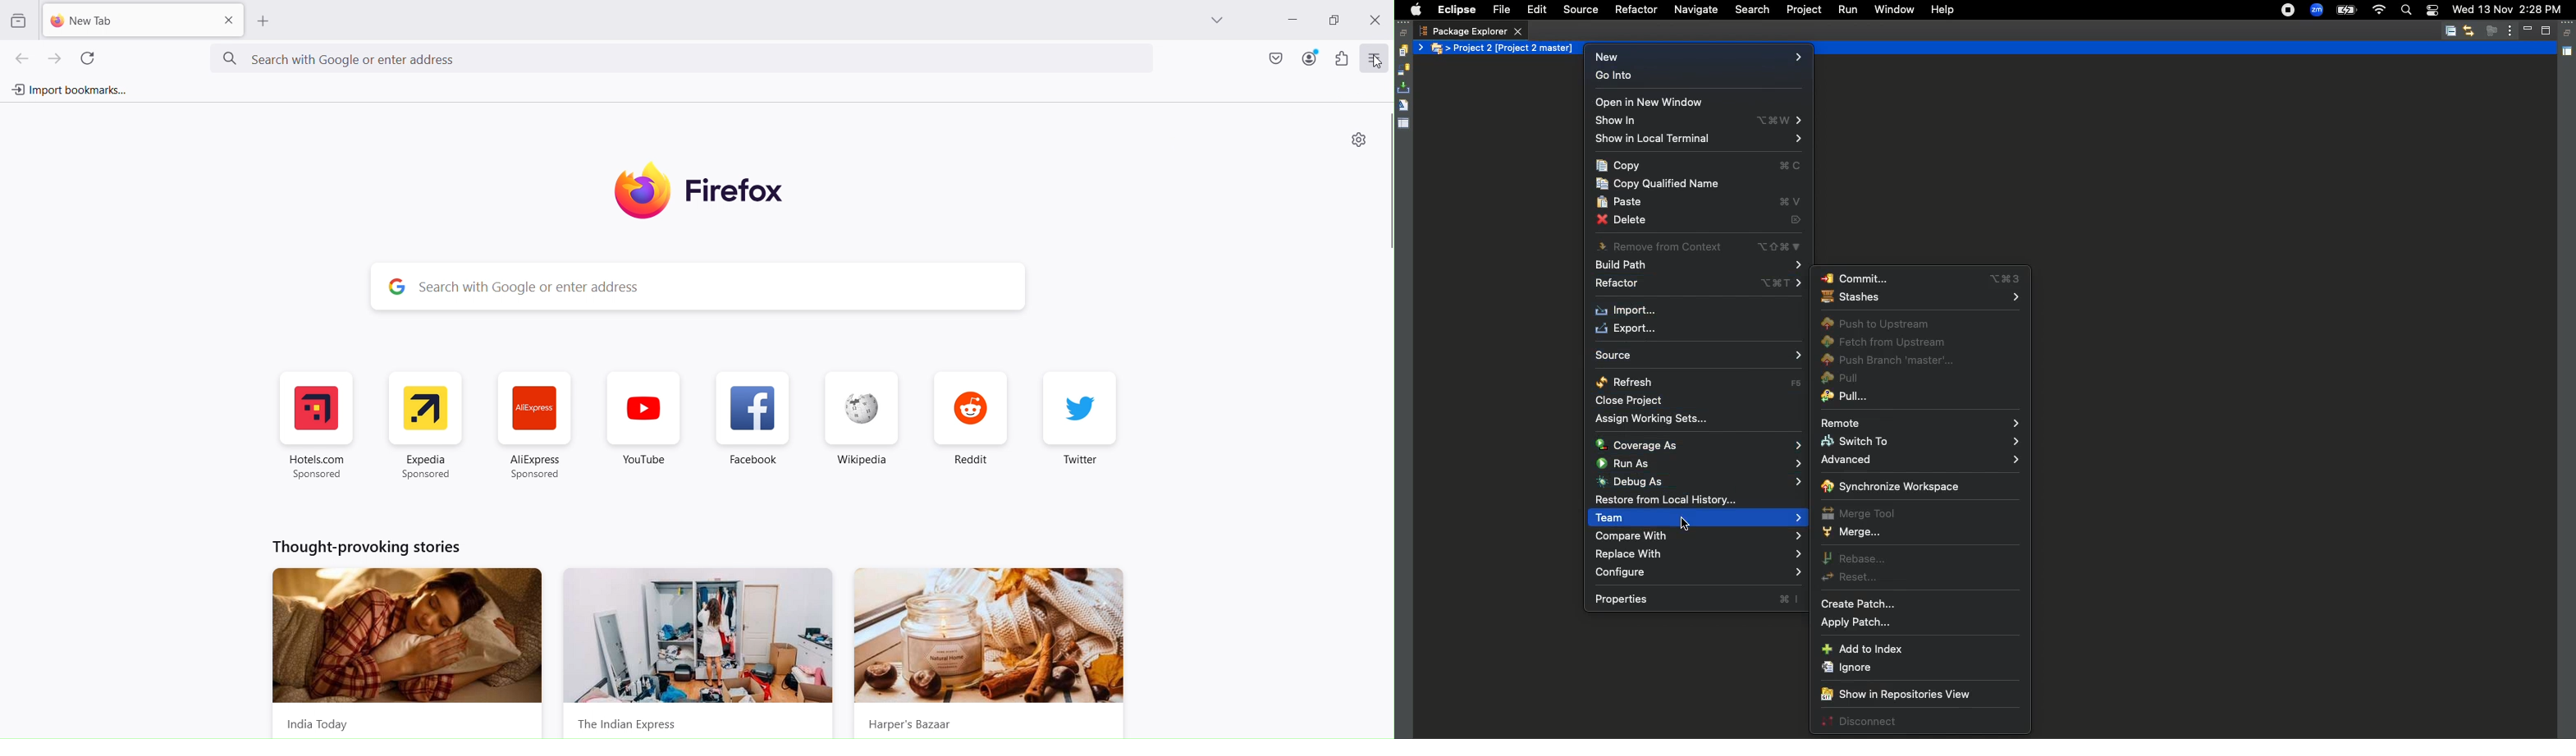 The image size is (2576, 756). Describe the element at coordinates (2530, 30) in the screenshot. I see `Minimize` at that location.